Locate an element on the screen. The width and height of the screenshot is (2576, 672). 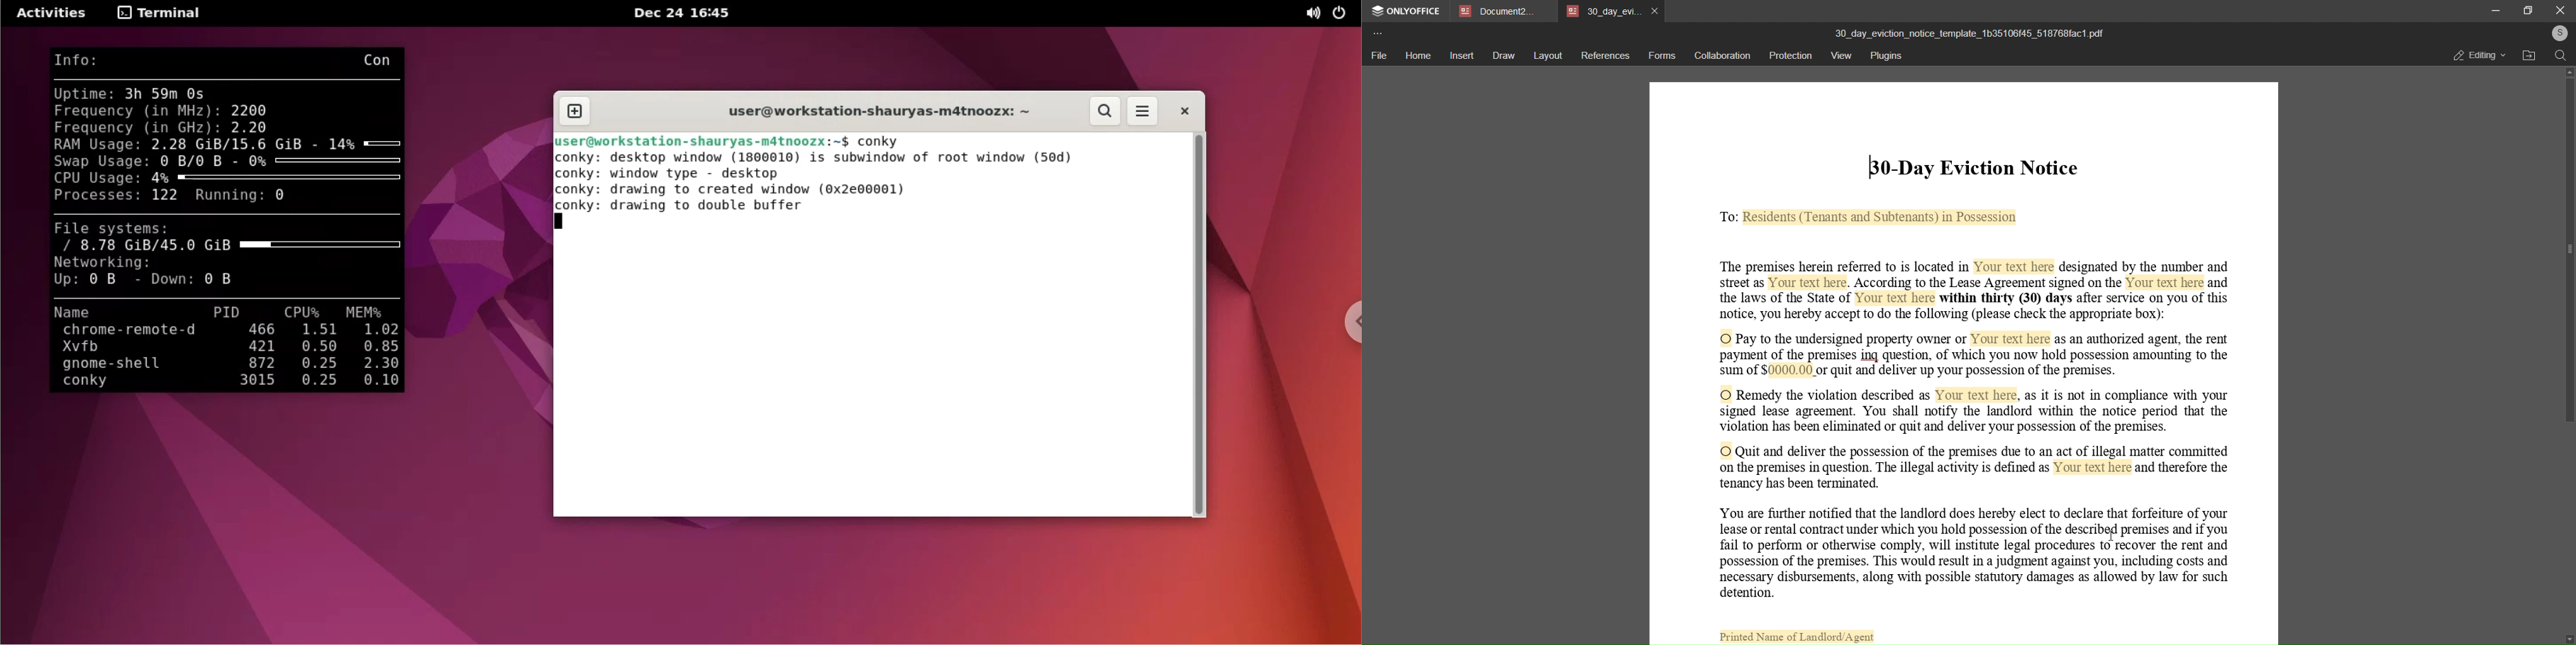
new file title is located at coordinates (1976, 30).